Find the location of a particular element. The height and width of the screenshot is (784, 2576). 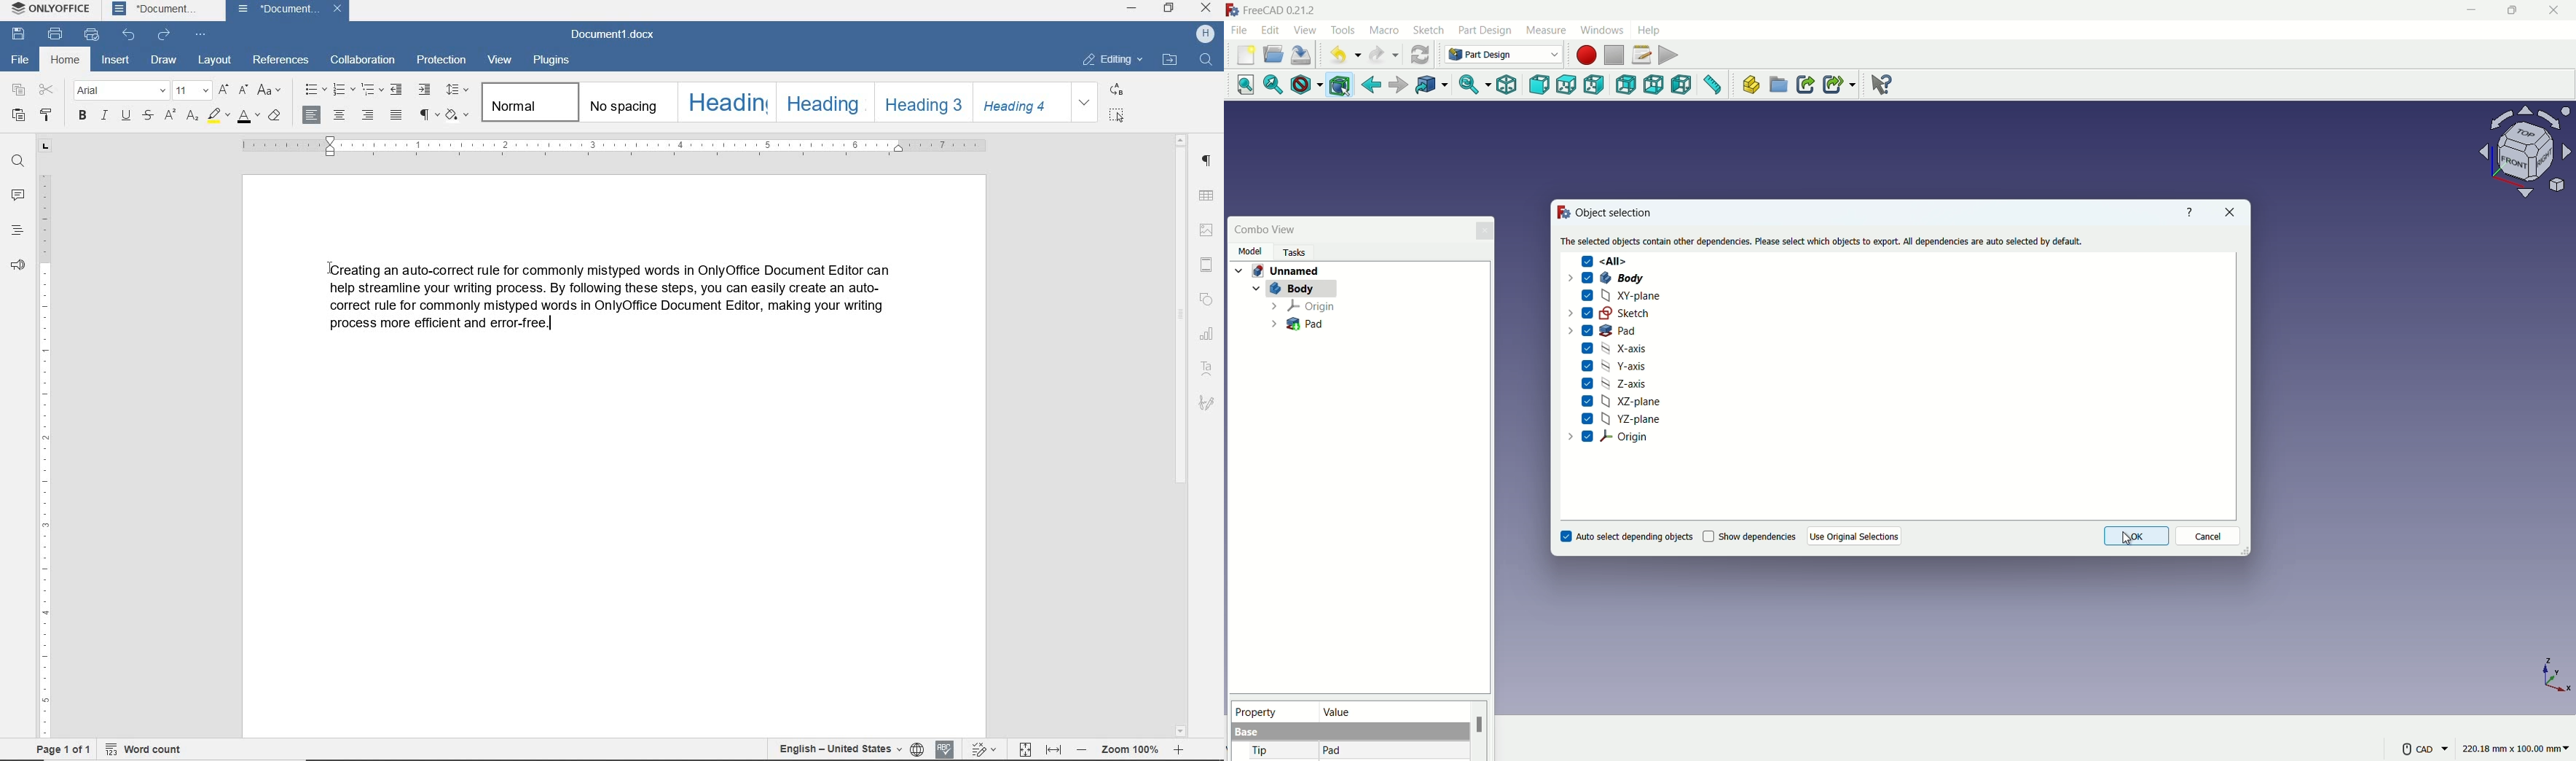

restore down is located at coordinates (1169, 9).